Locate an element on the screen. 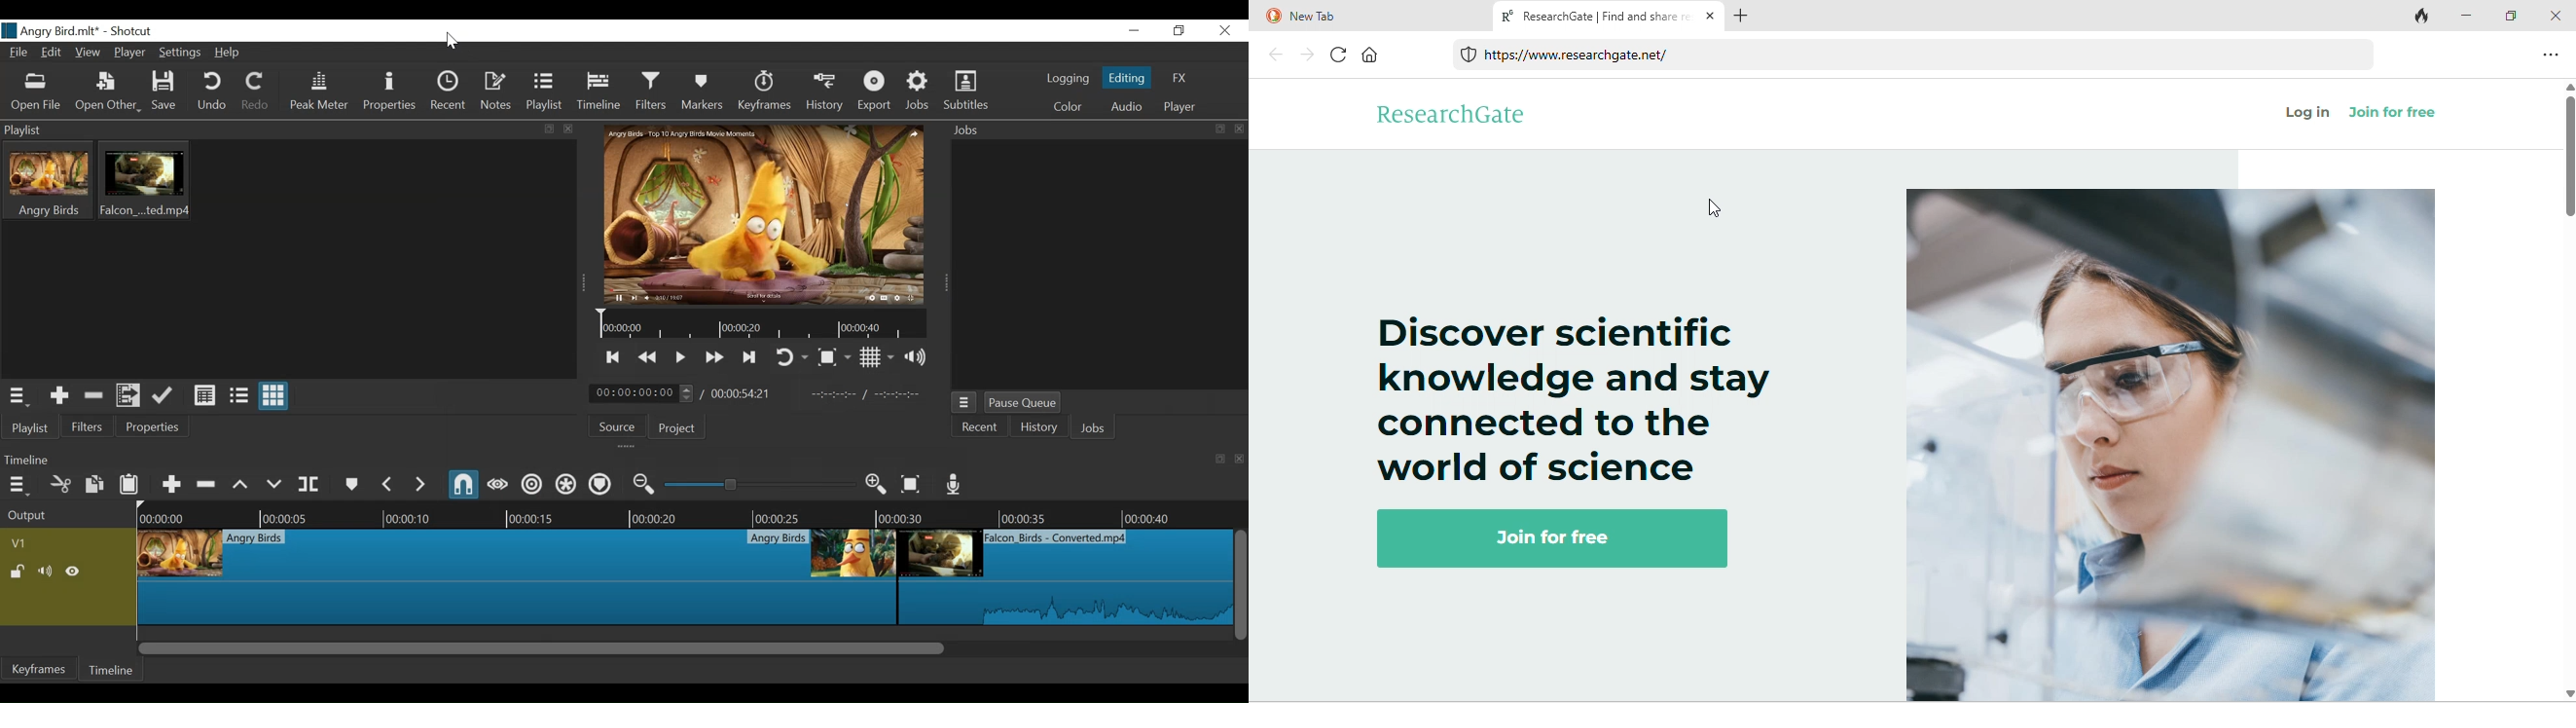 The width and height of the screenshot is (2576, 728). (un)lock track is located at coordinates (18, 572).